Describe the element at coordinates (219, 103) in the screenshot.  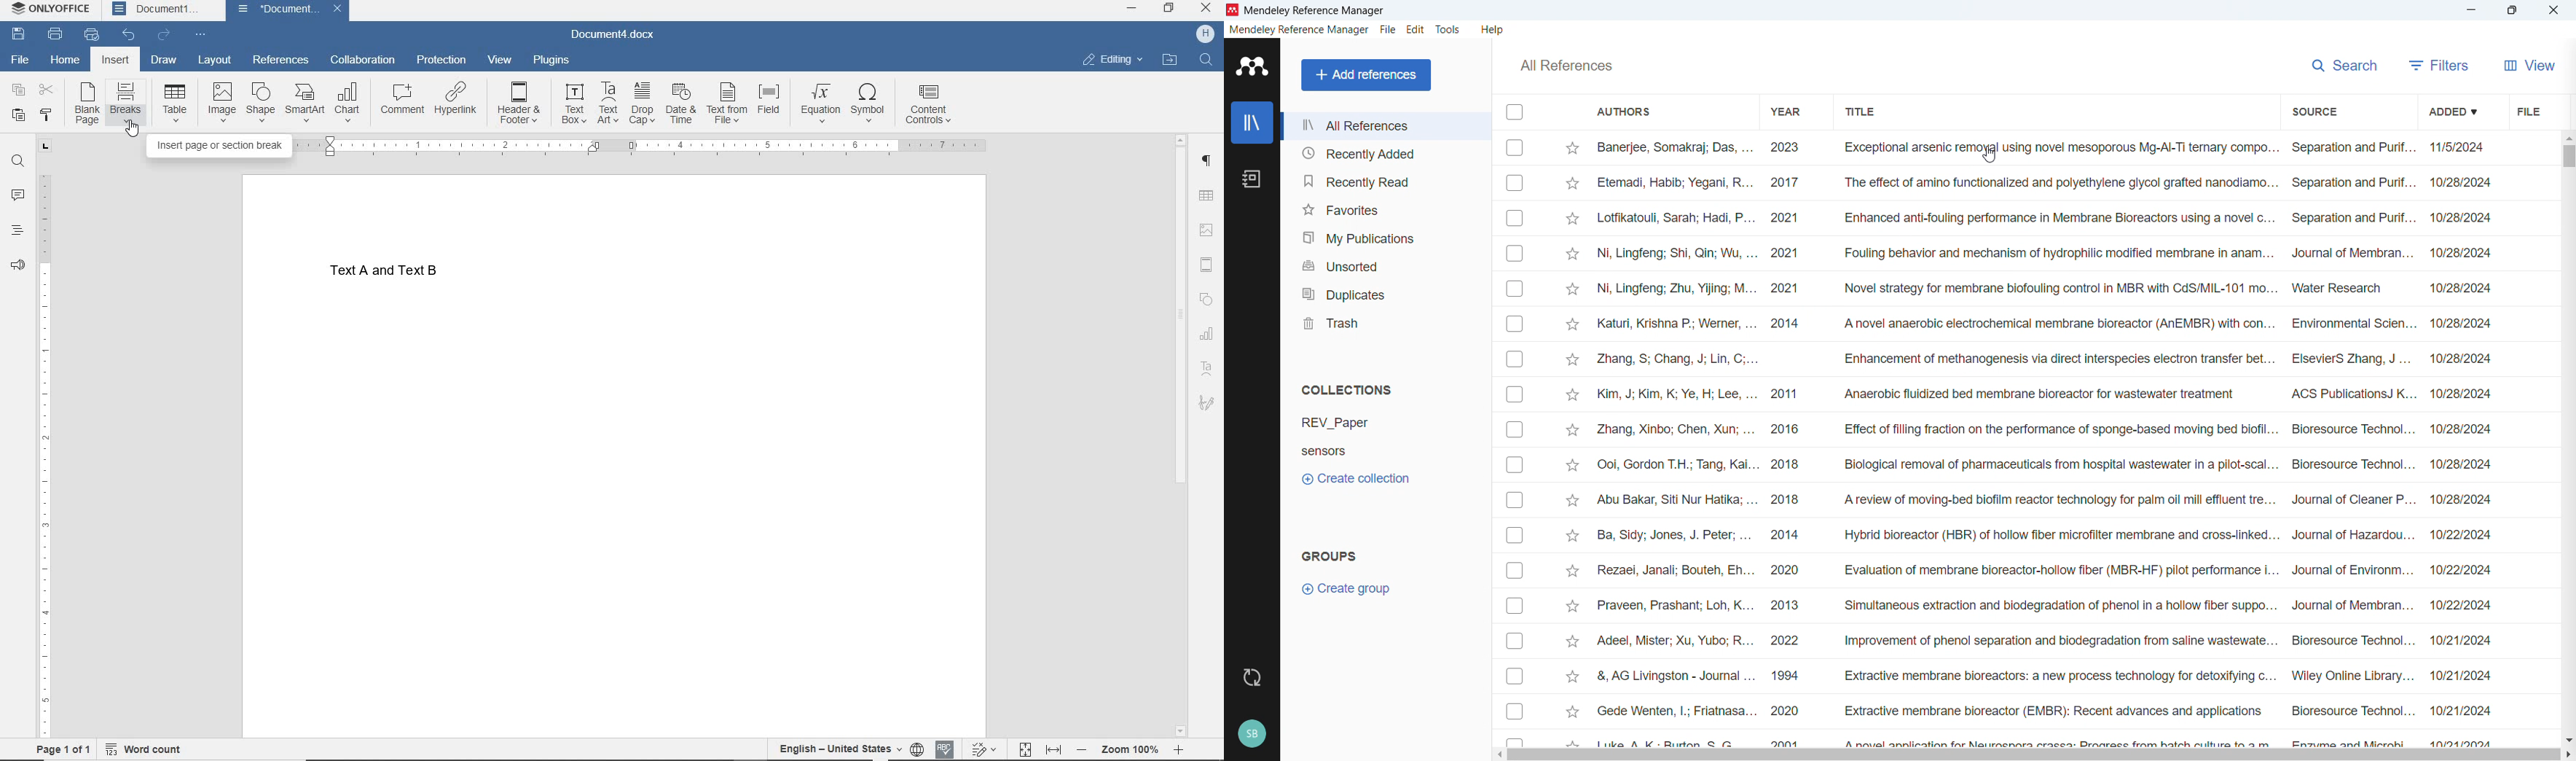
I see `IMAGE` at that location.